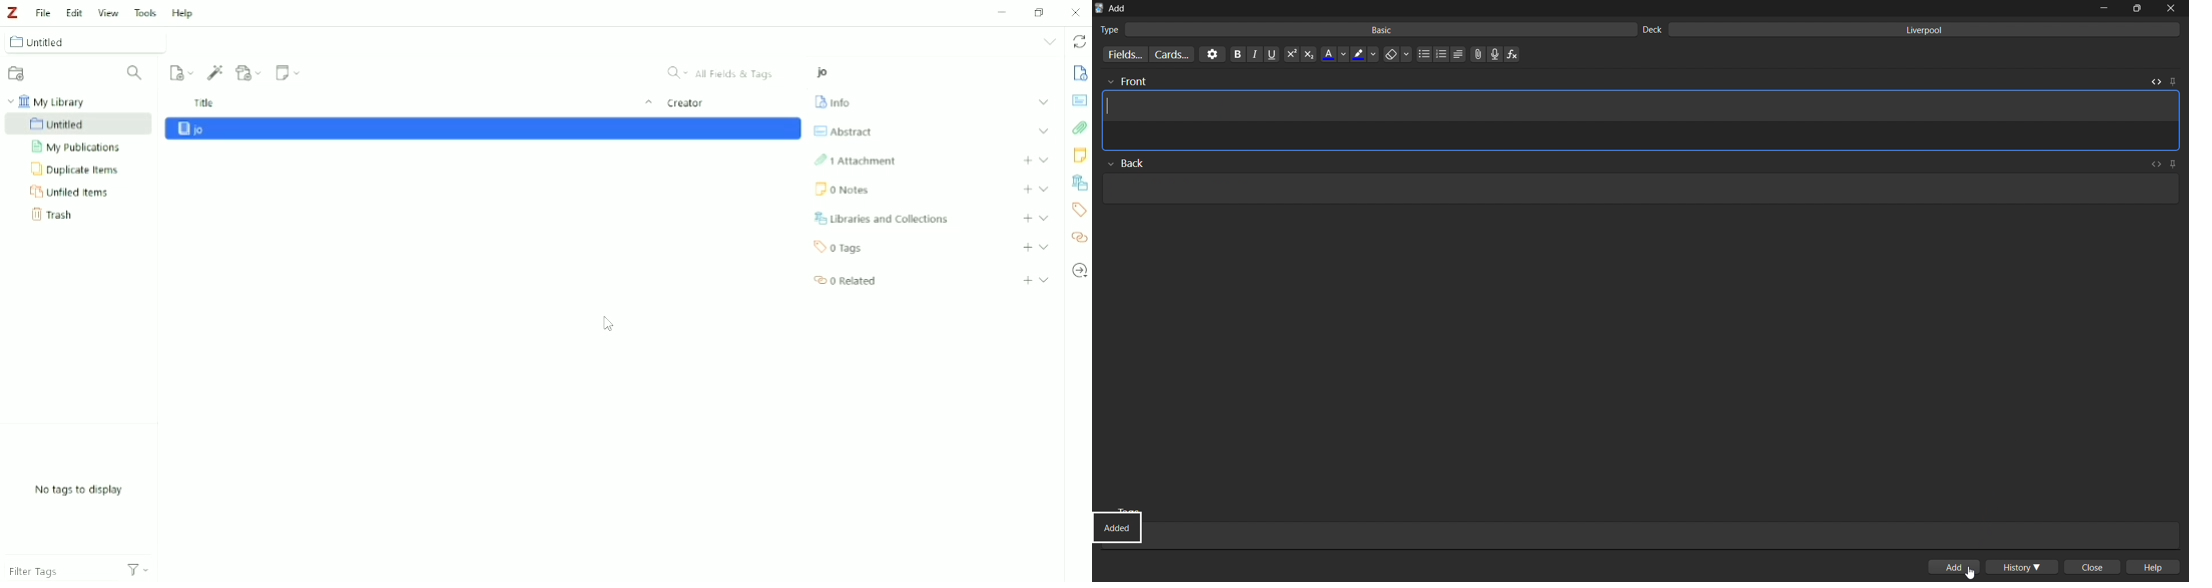  What do you see at coordinates (212, 128) in the screenshot?
I see `jo` at bounding box center [212, 128].